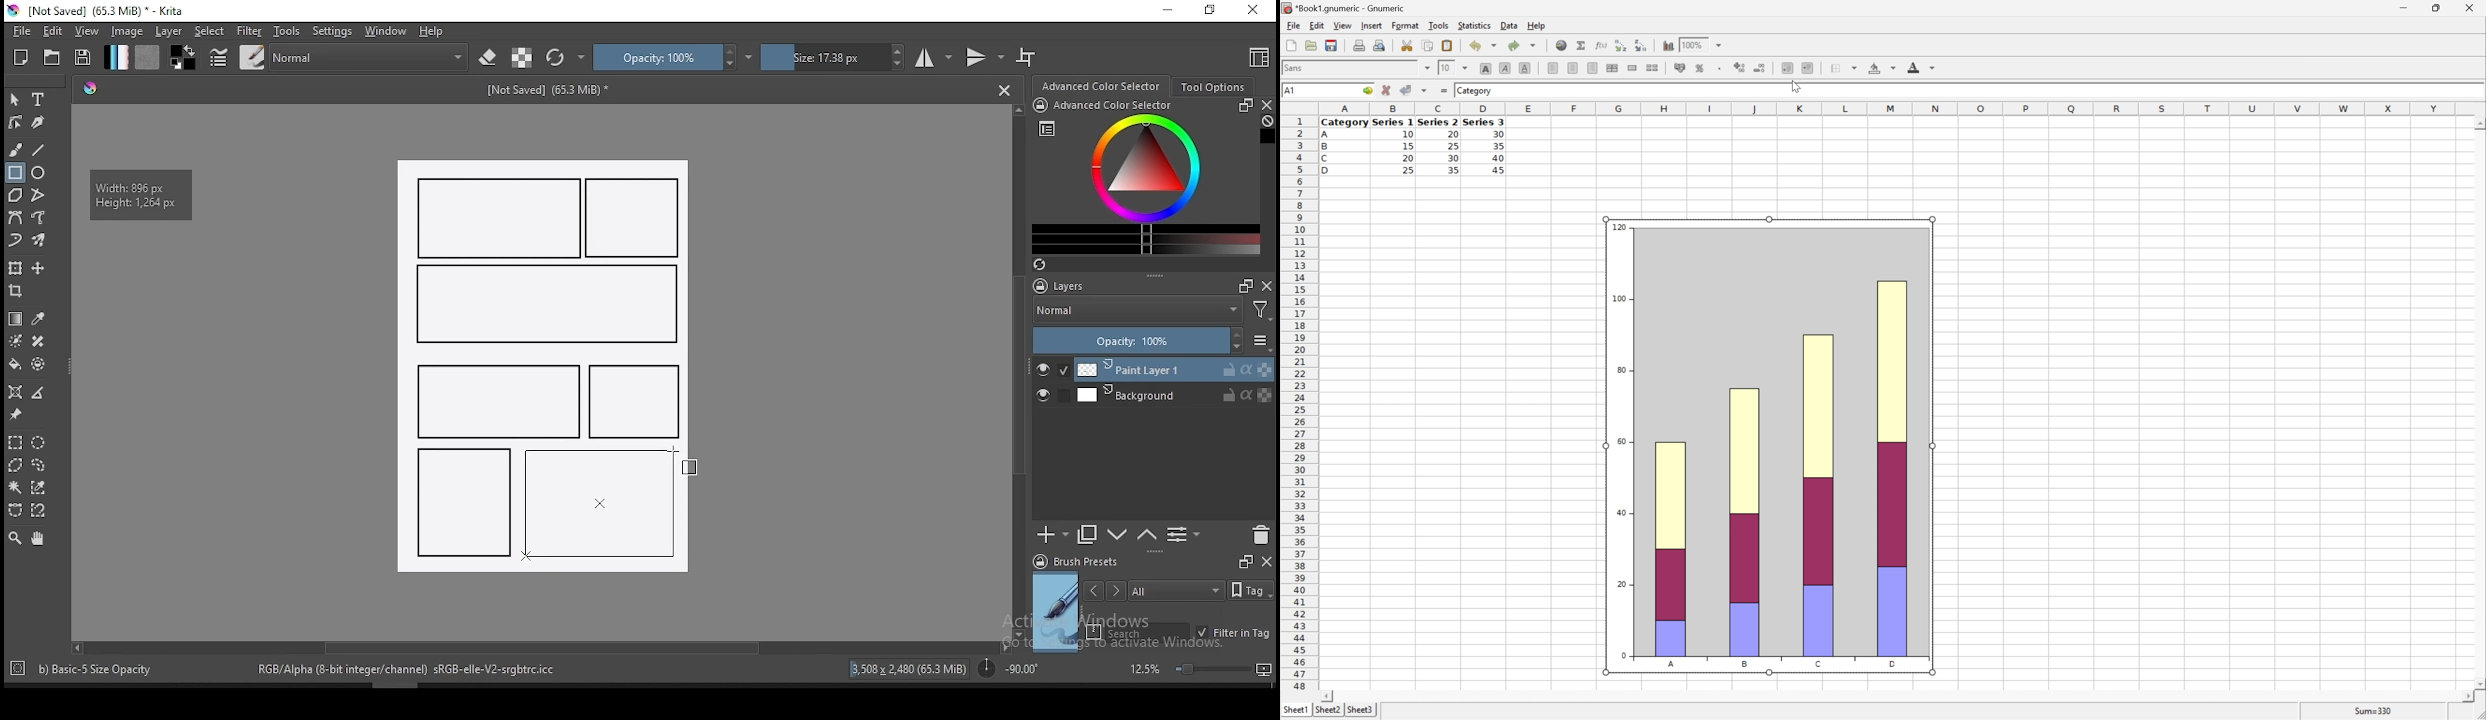  Describe the element at coordinates (126, 31) in the screenshot. I see `image` at that location.